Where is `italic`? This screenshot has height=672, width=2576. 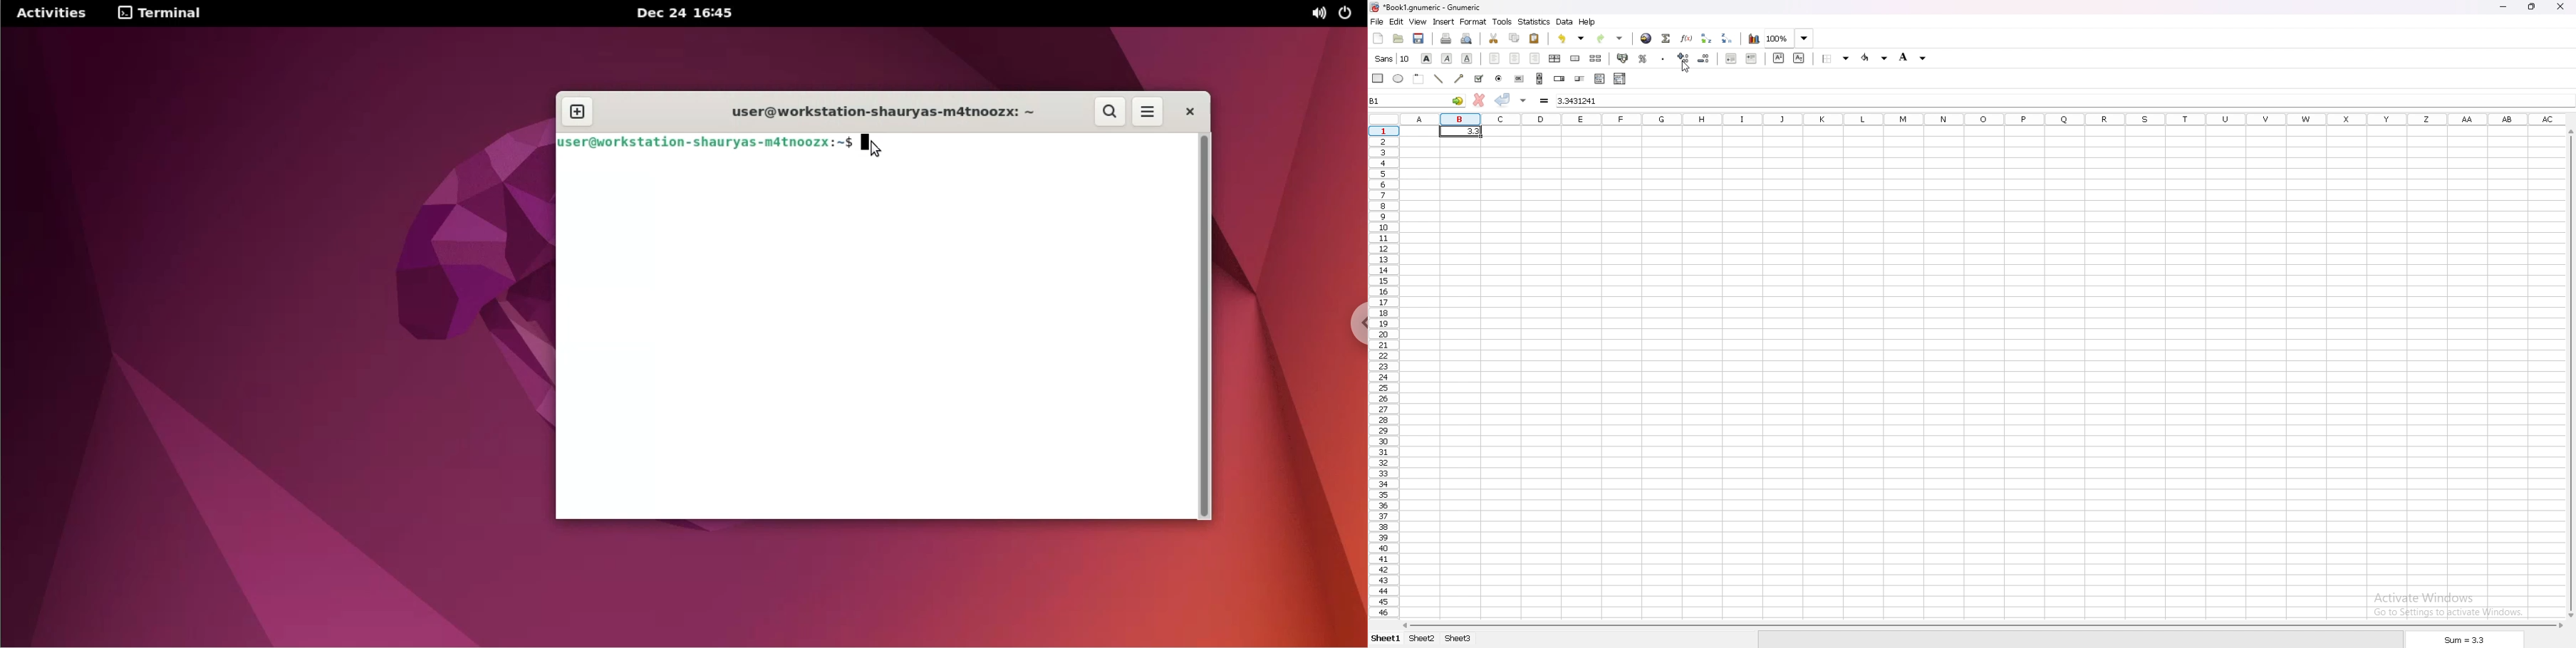
italic is located at coordinates (1448, 58).